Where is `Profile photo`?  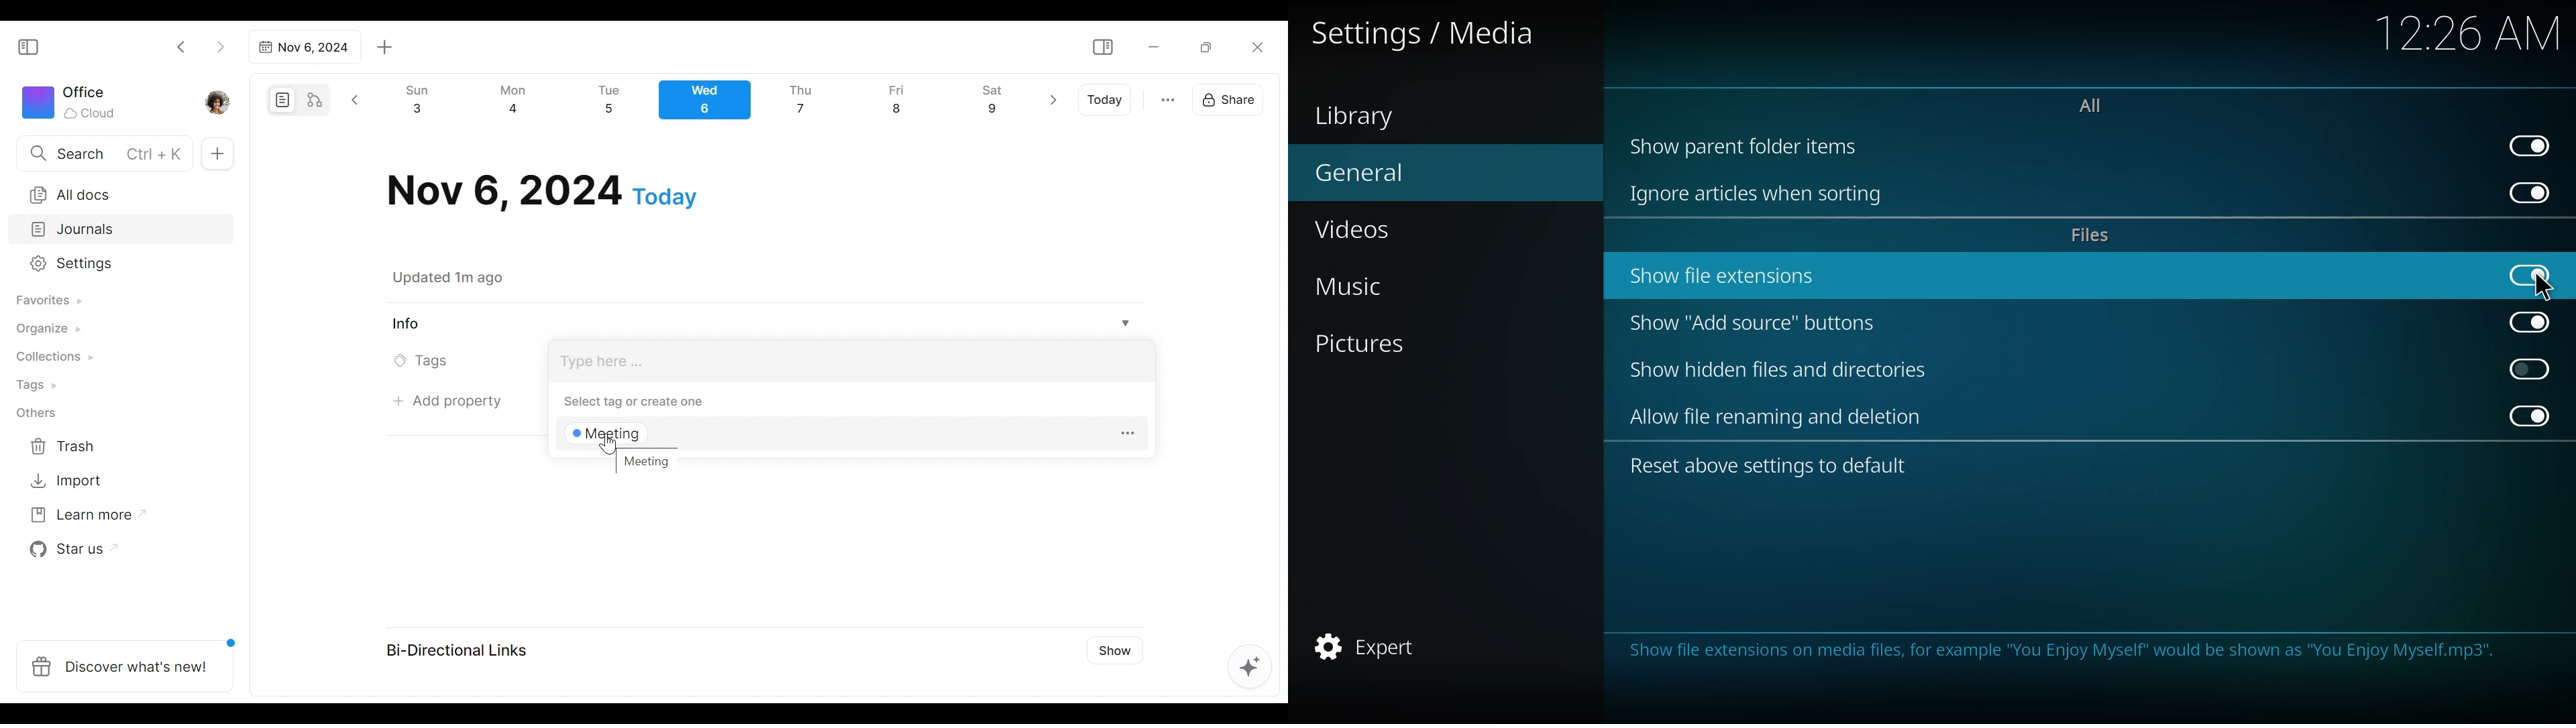 Profile photo is located at coordinates (219, 99).